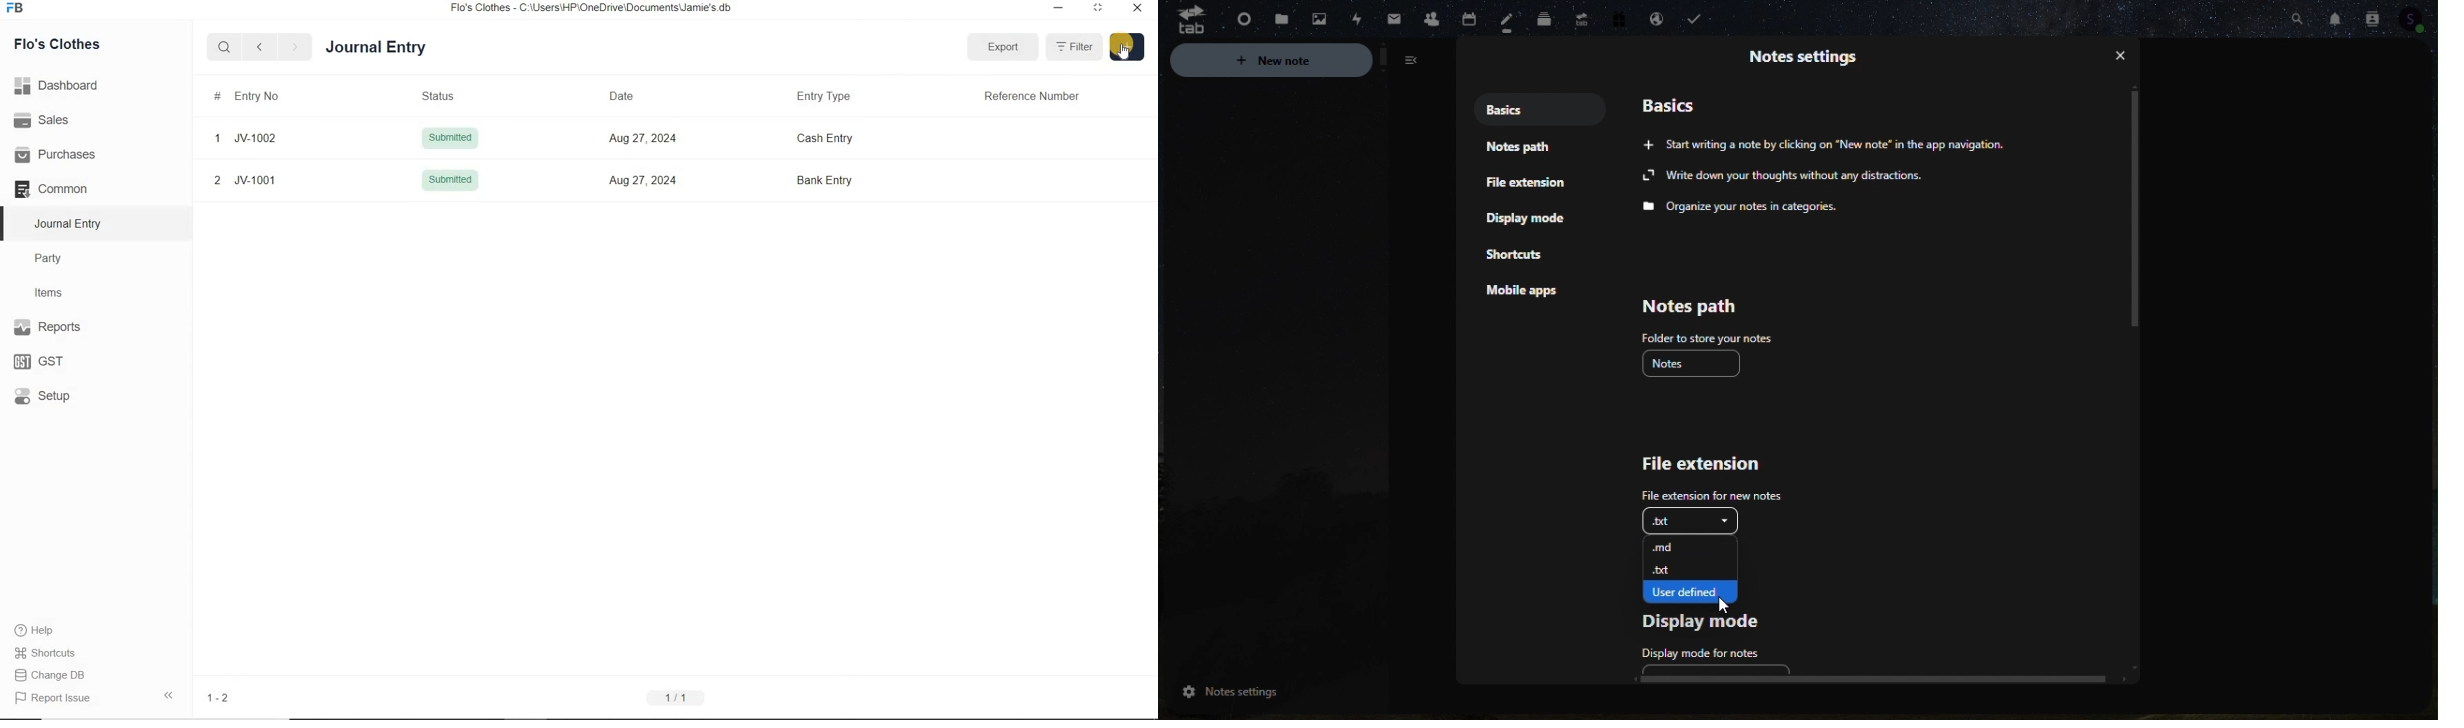 The width and height of the screenshot is (2464, 728). What do you see at coordinates (1813, 62) in the screenshot?
I see `` at bounding box center [1813, 62].